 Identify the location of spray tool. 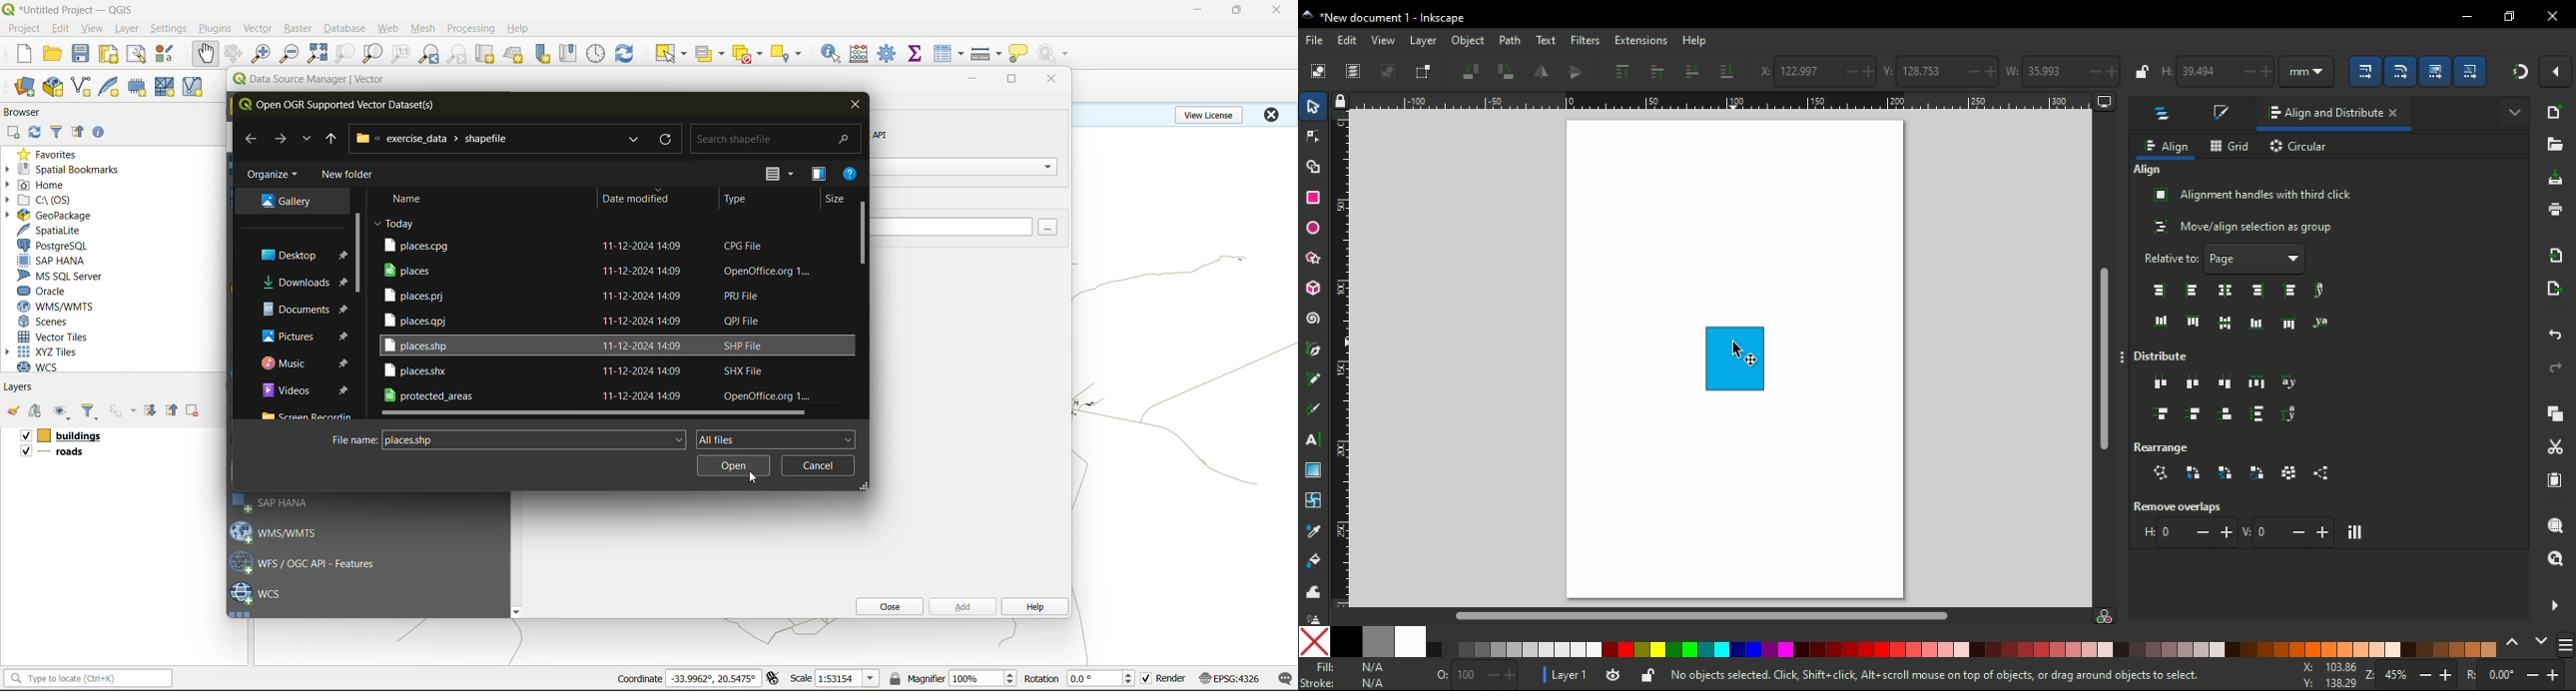
(1316, 615).